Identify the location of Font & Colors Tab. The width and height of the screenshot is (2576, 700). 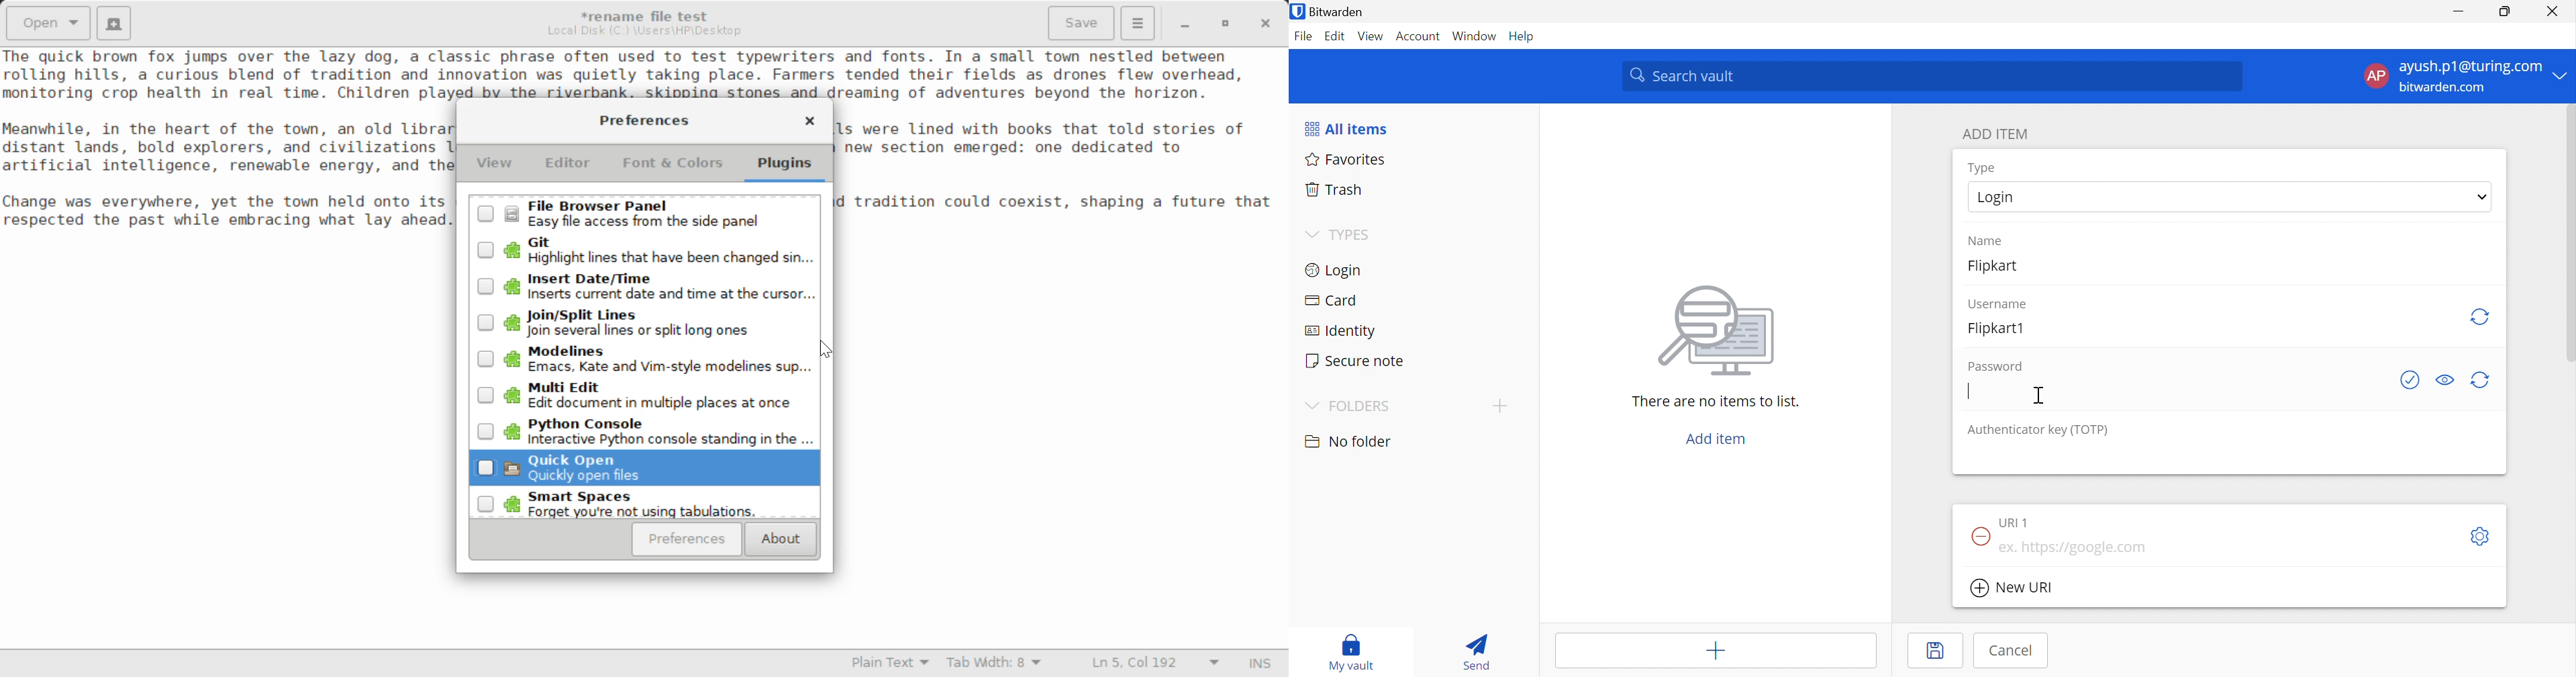
(673, 168).